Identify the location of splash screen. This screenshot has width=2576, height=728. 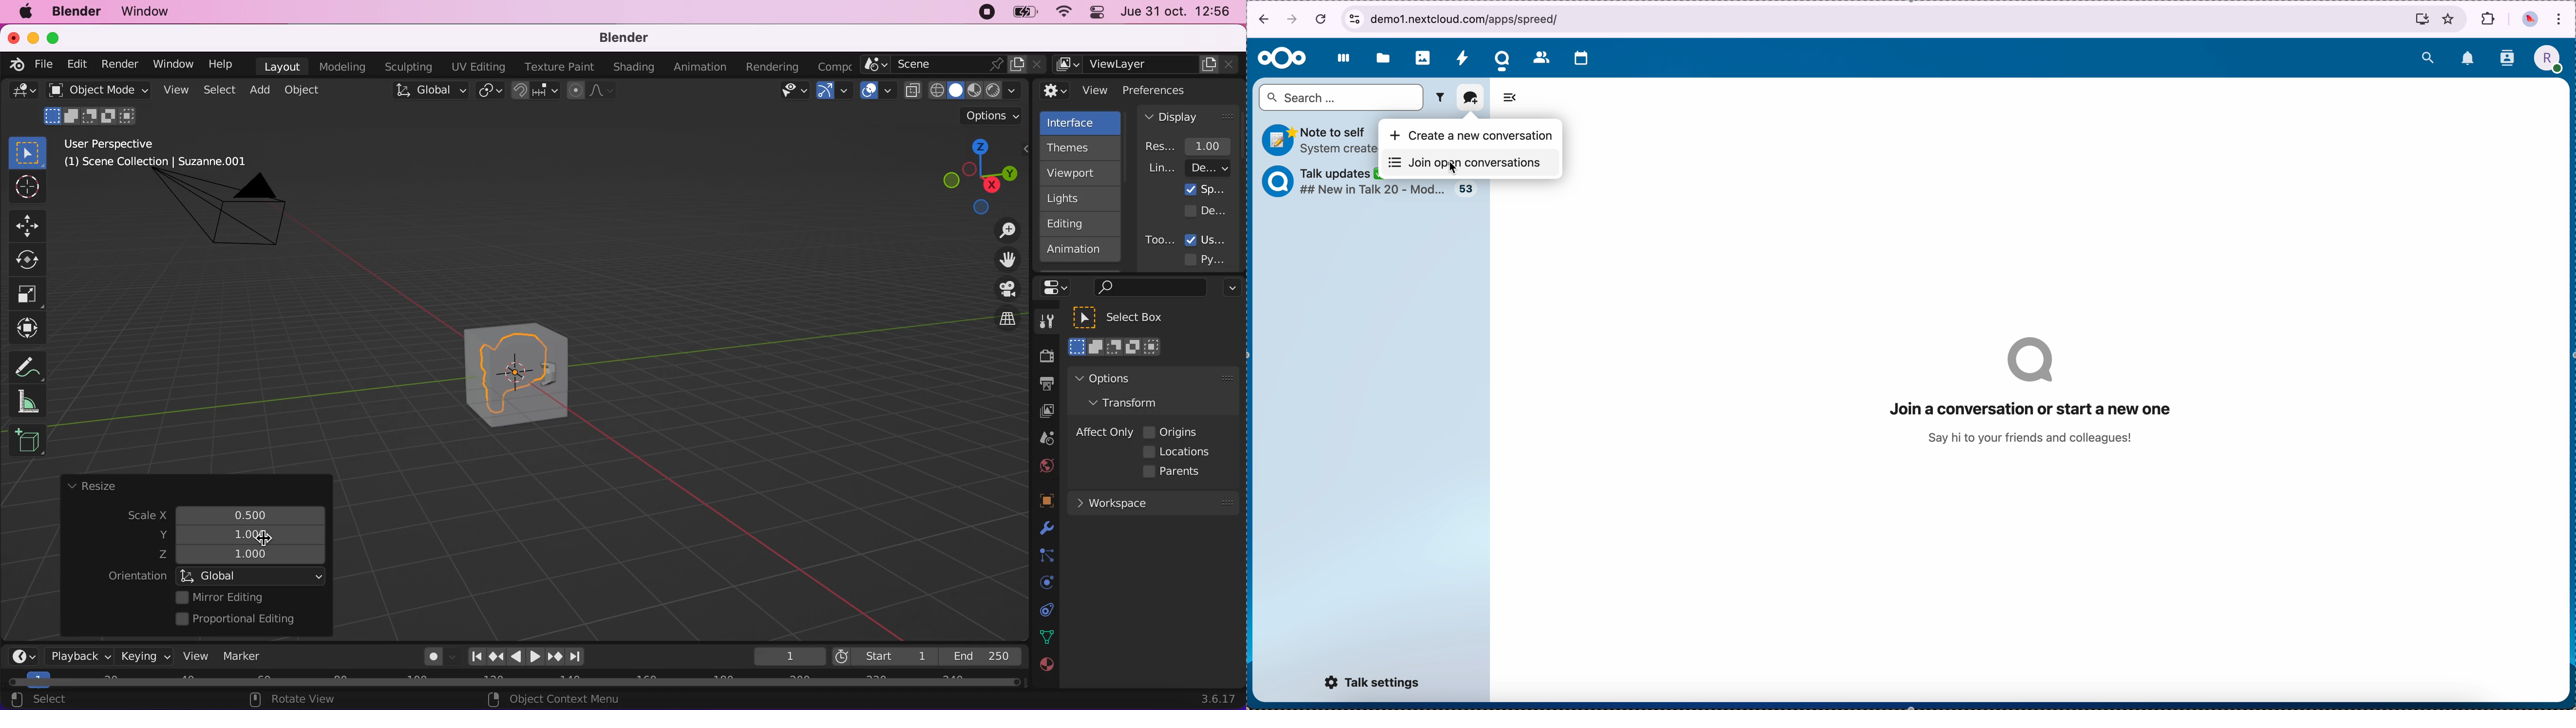
(1205, 189).